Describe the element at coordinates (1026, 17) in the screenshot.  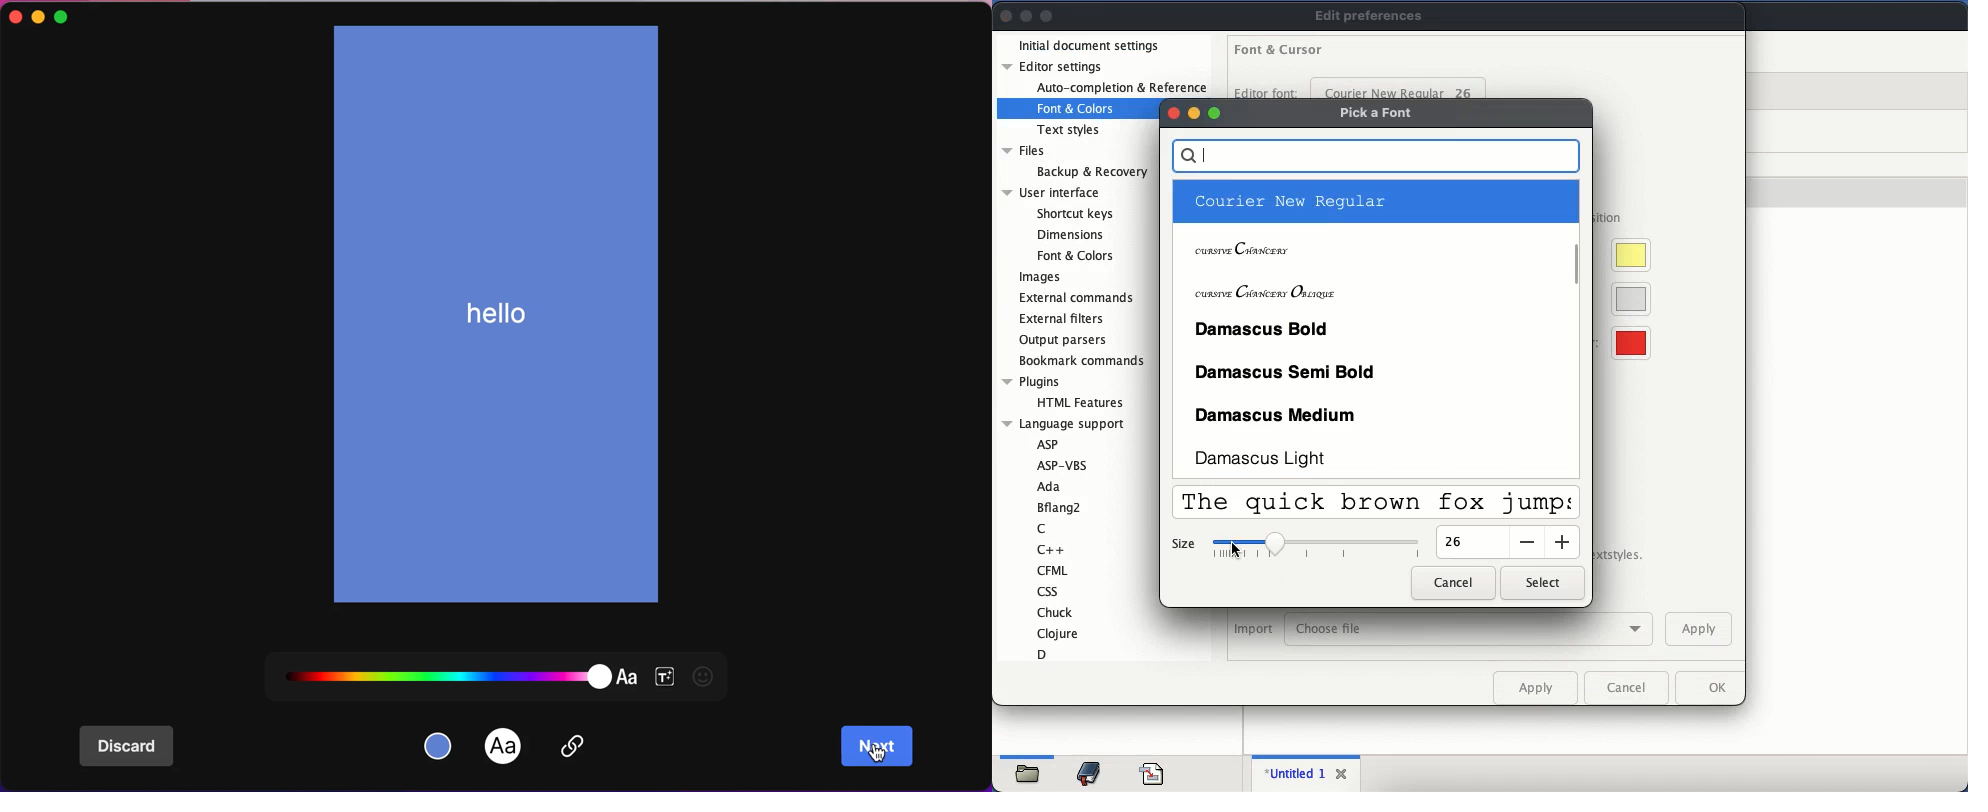
I see `minimize` at that location.